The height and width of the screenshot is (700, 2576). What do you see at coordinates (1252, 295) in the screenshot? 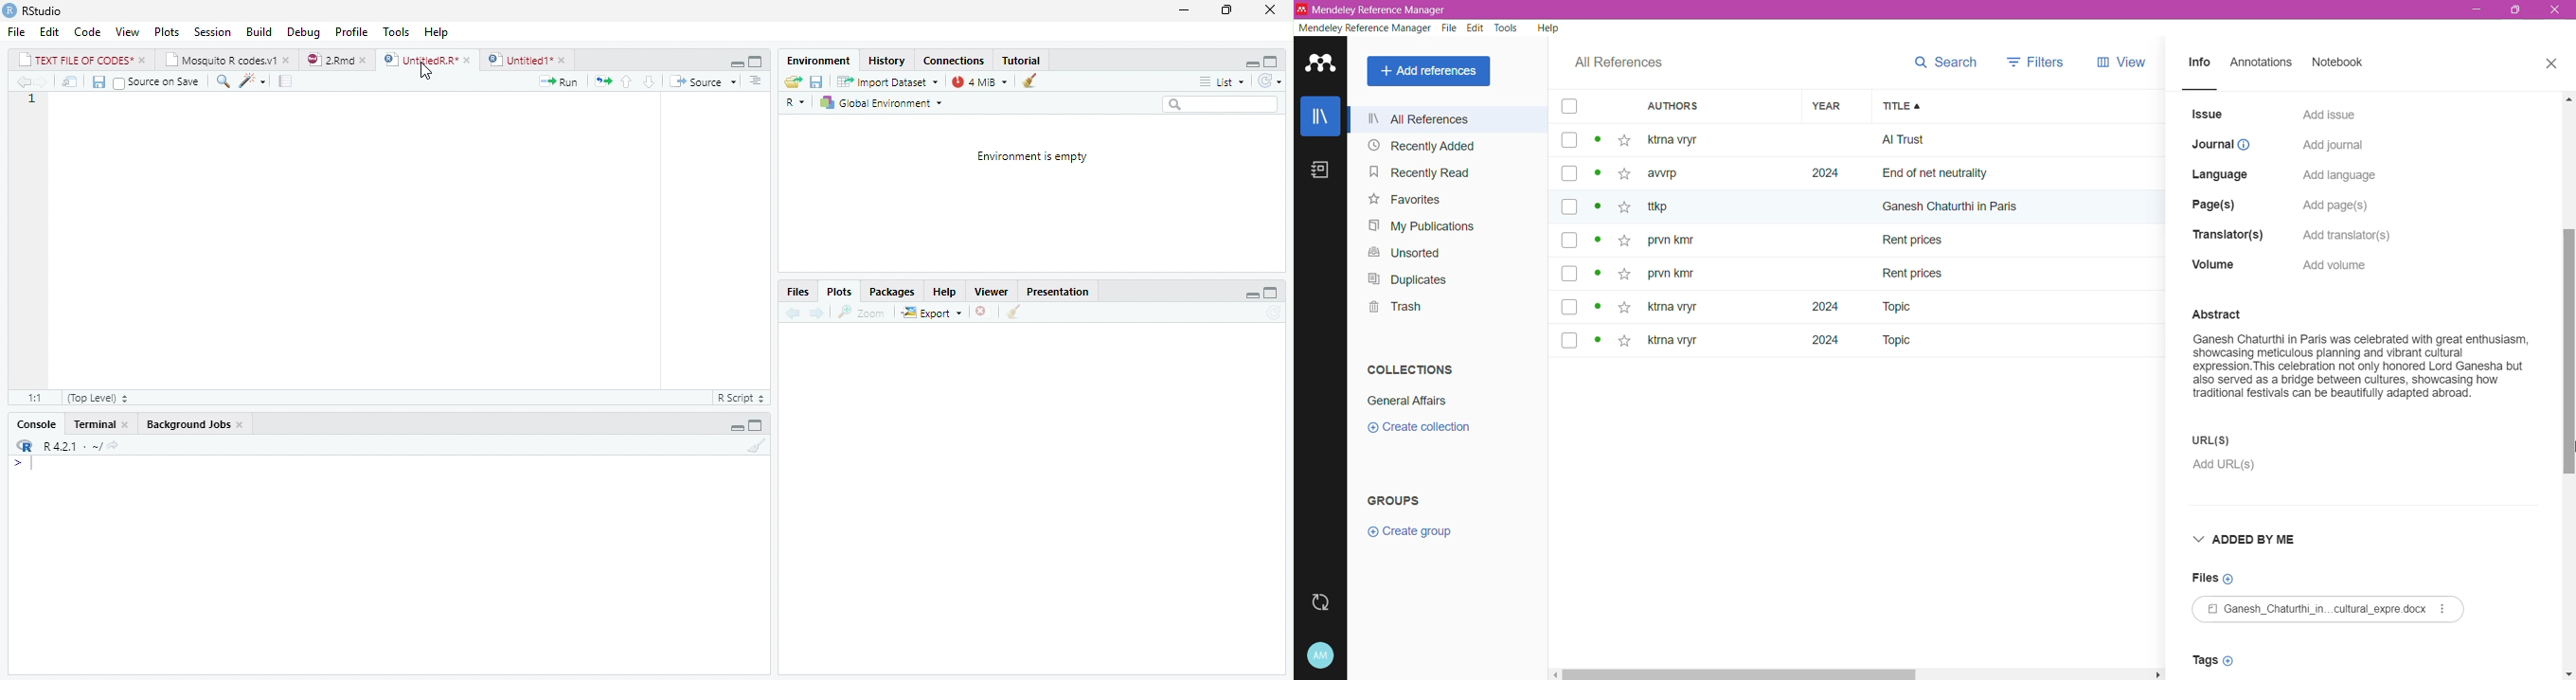
I see `hide r script` at bounding box center [1252, 295].